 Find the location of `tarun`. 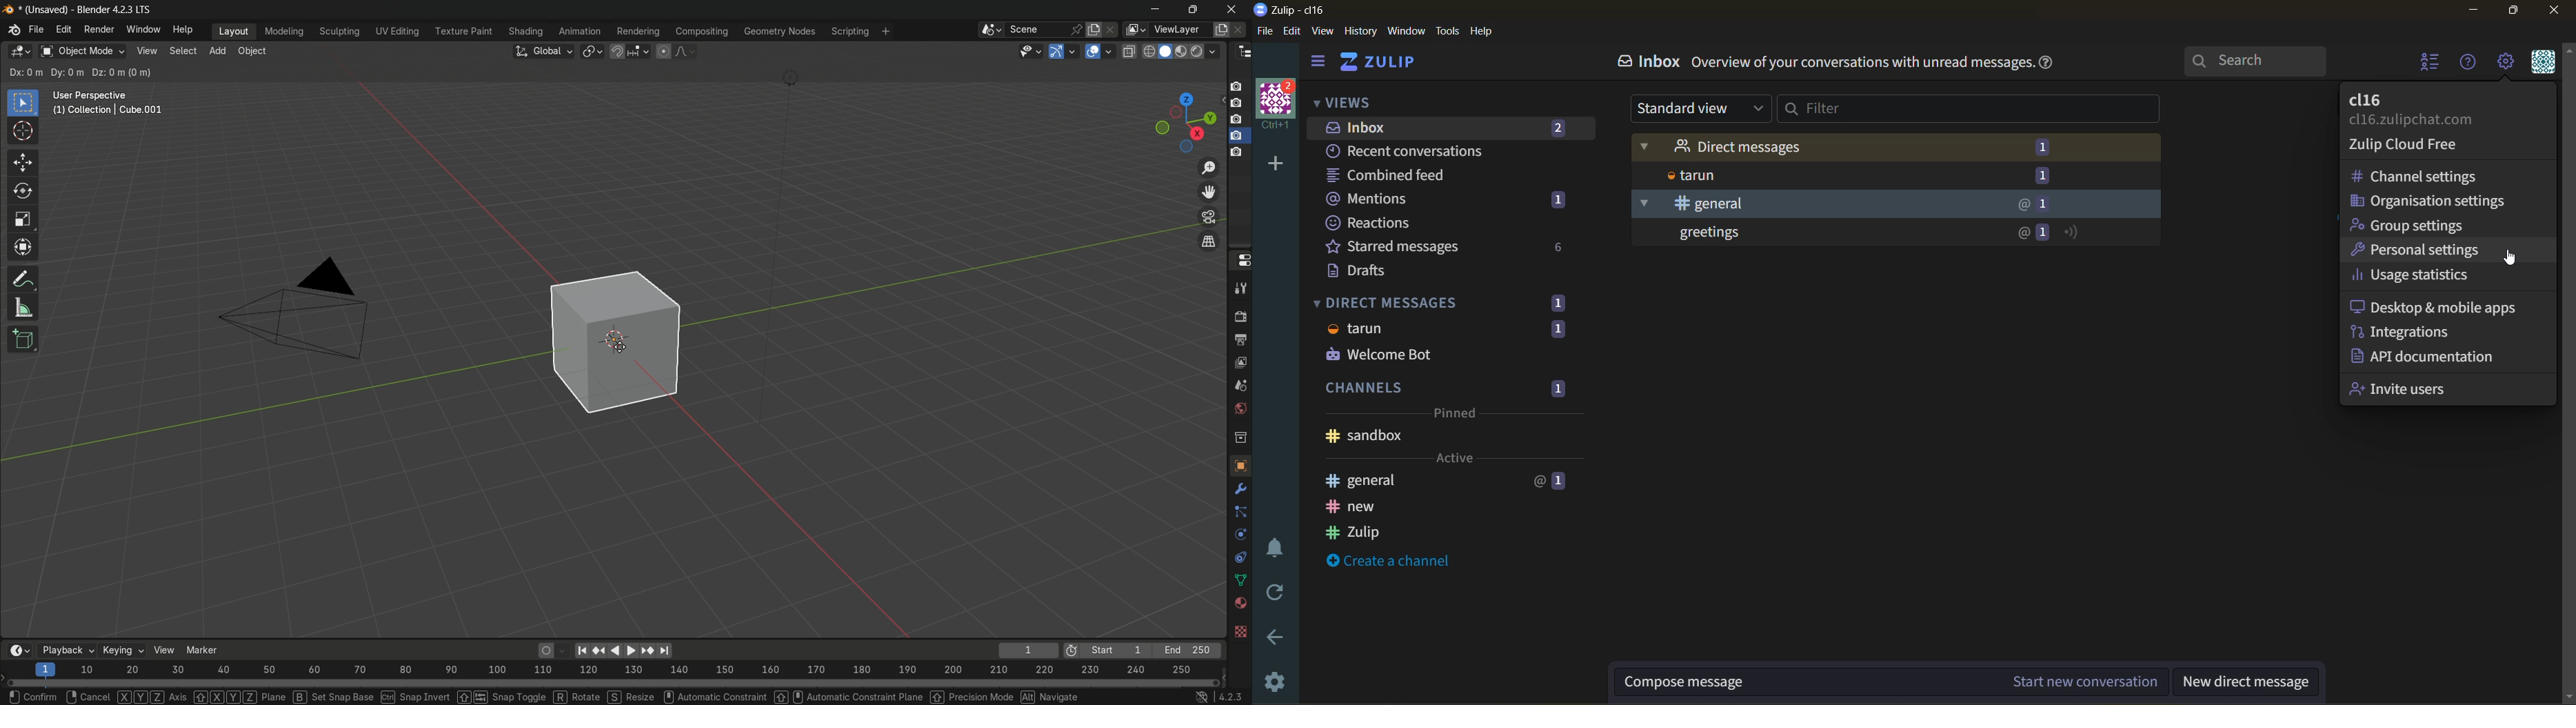

tarun is located at coordinates (1895, 174).